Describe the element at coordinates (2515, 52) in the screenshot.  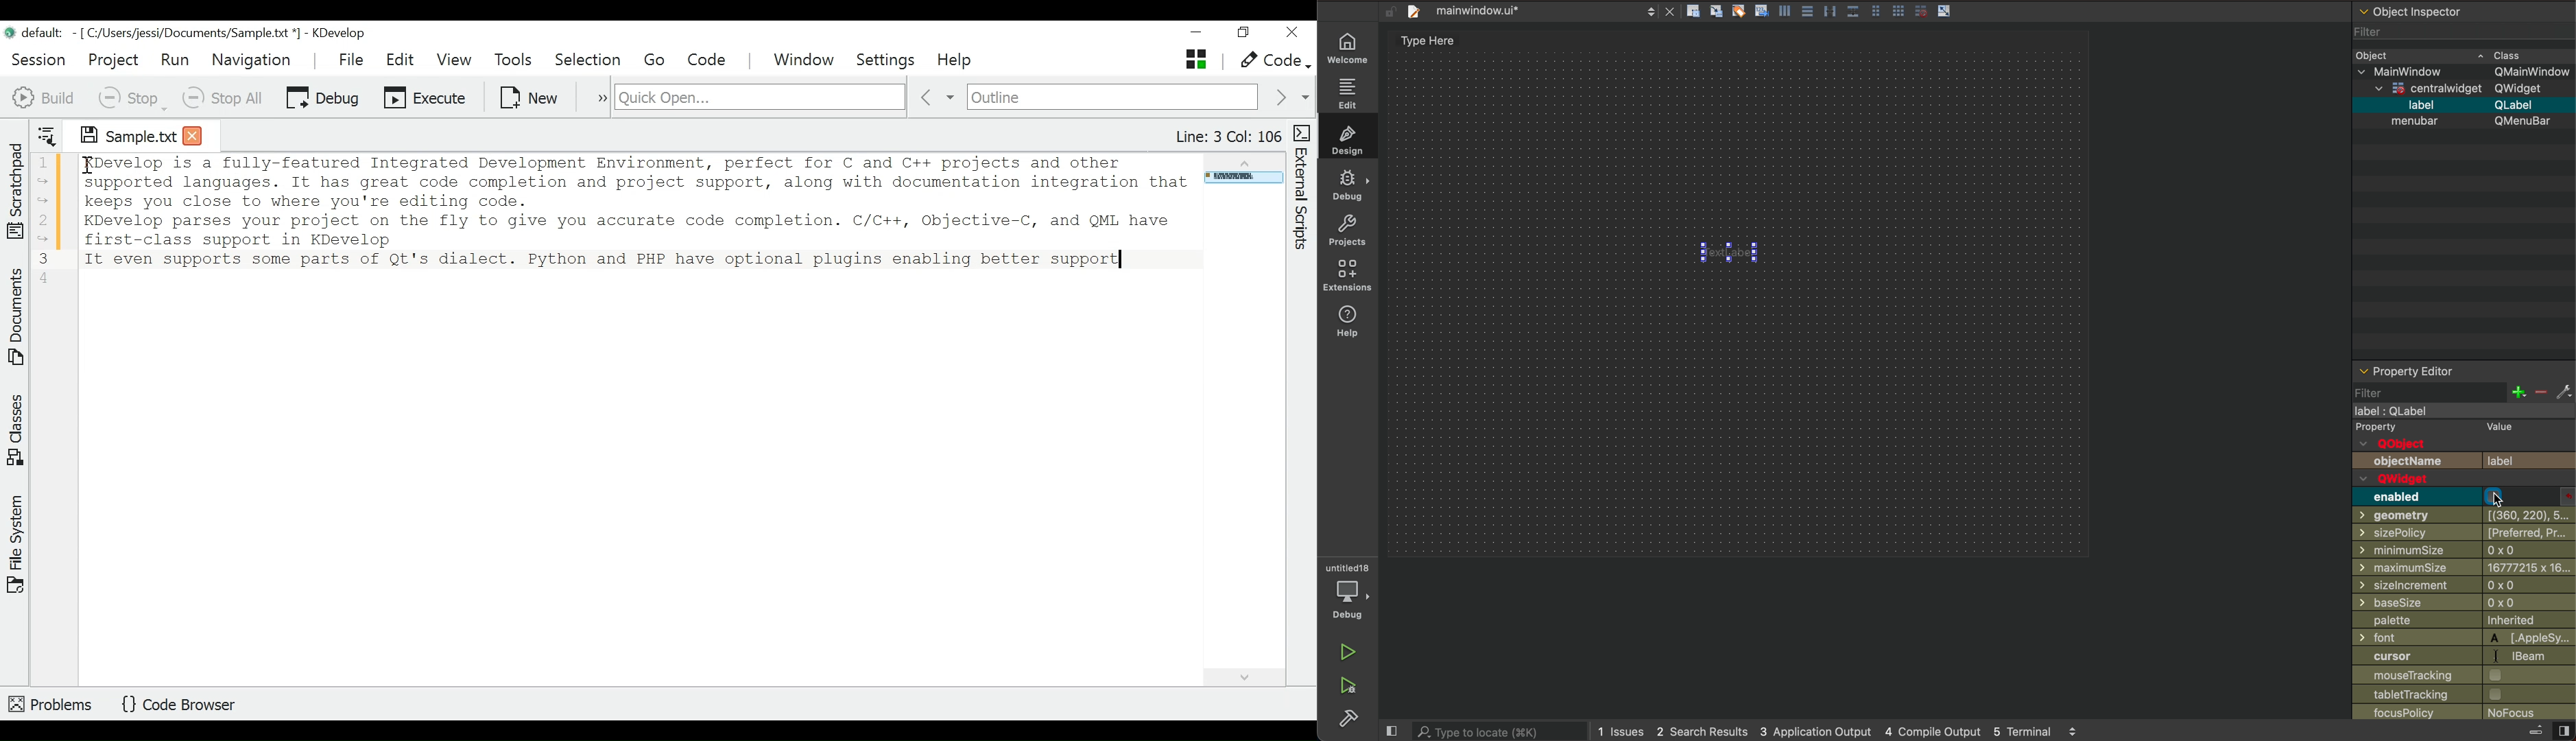
I see `cass` at that location.